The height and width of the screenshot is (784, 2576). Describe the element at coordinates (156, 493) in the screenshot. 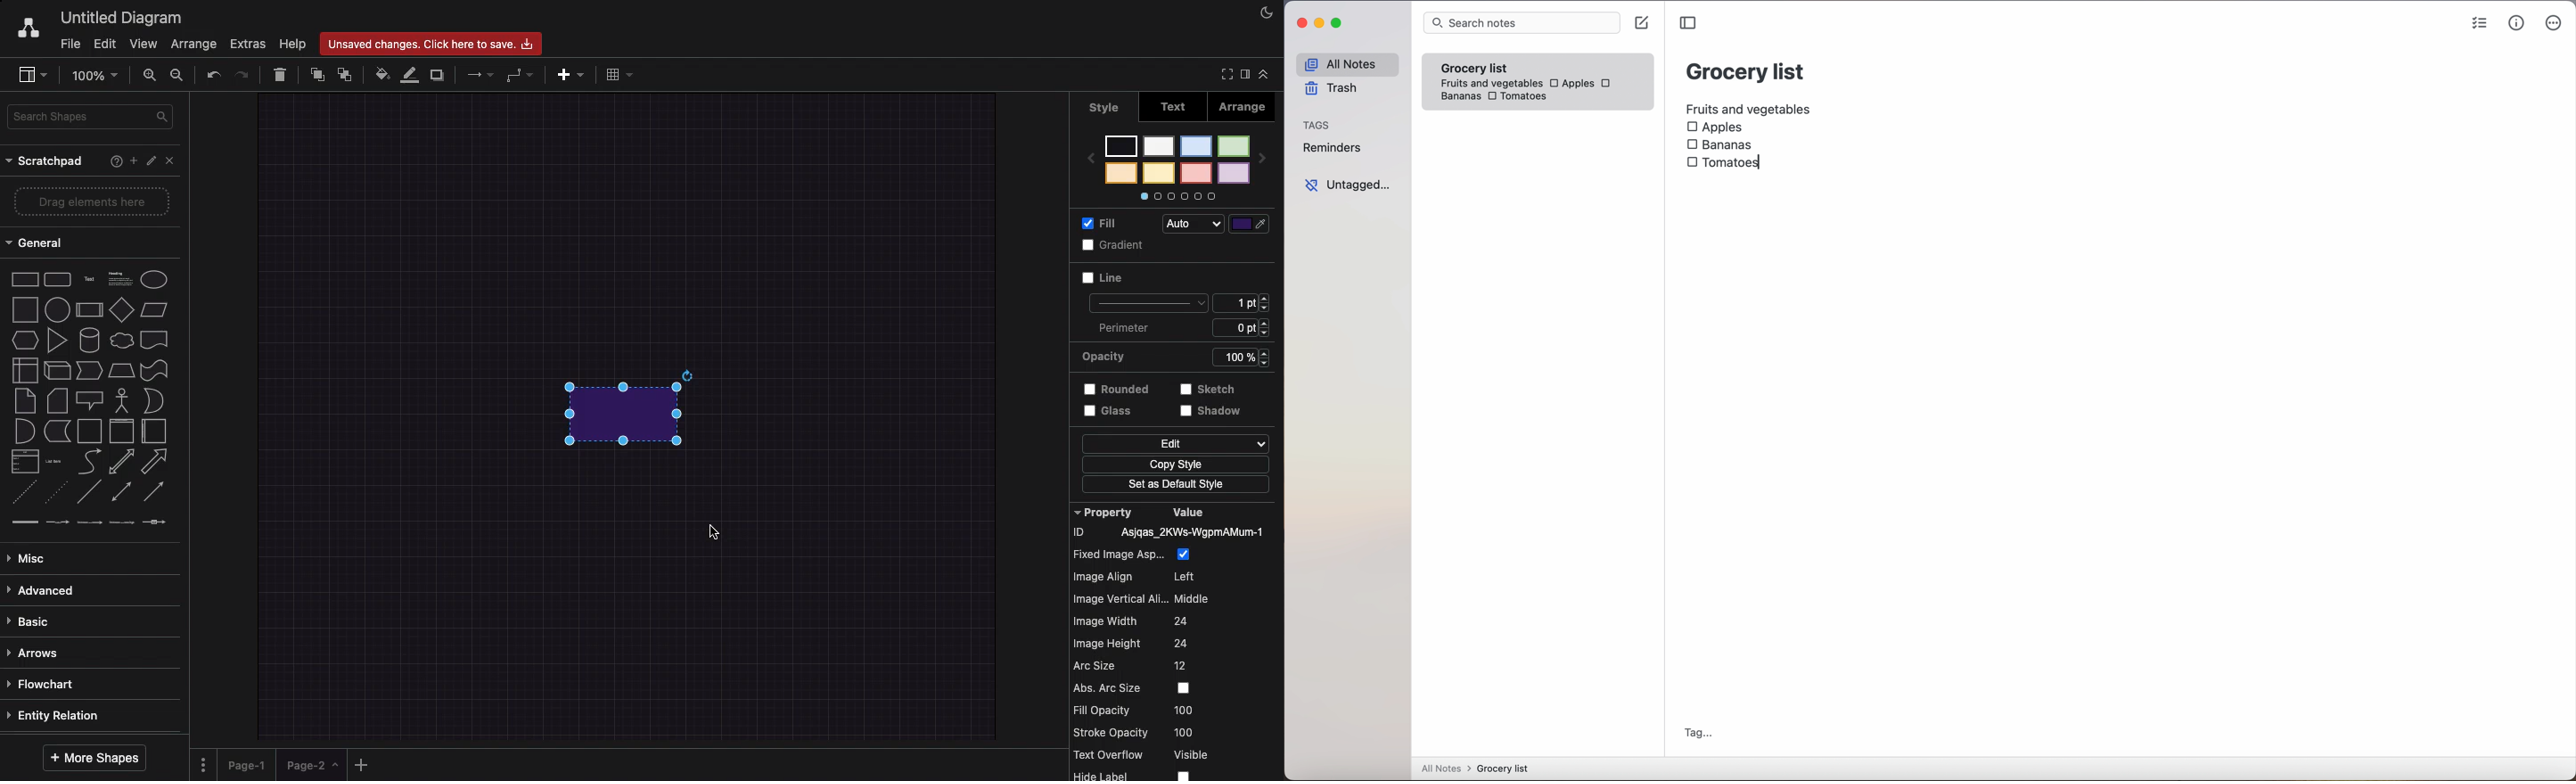

I see `directional connector` at that location.